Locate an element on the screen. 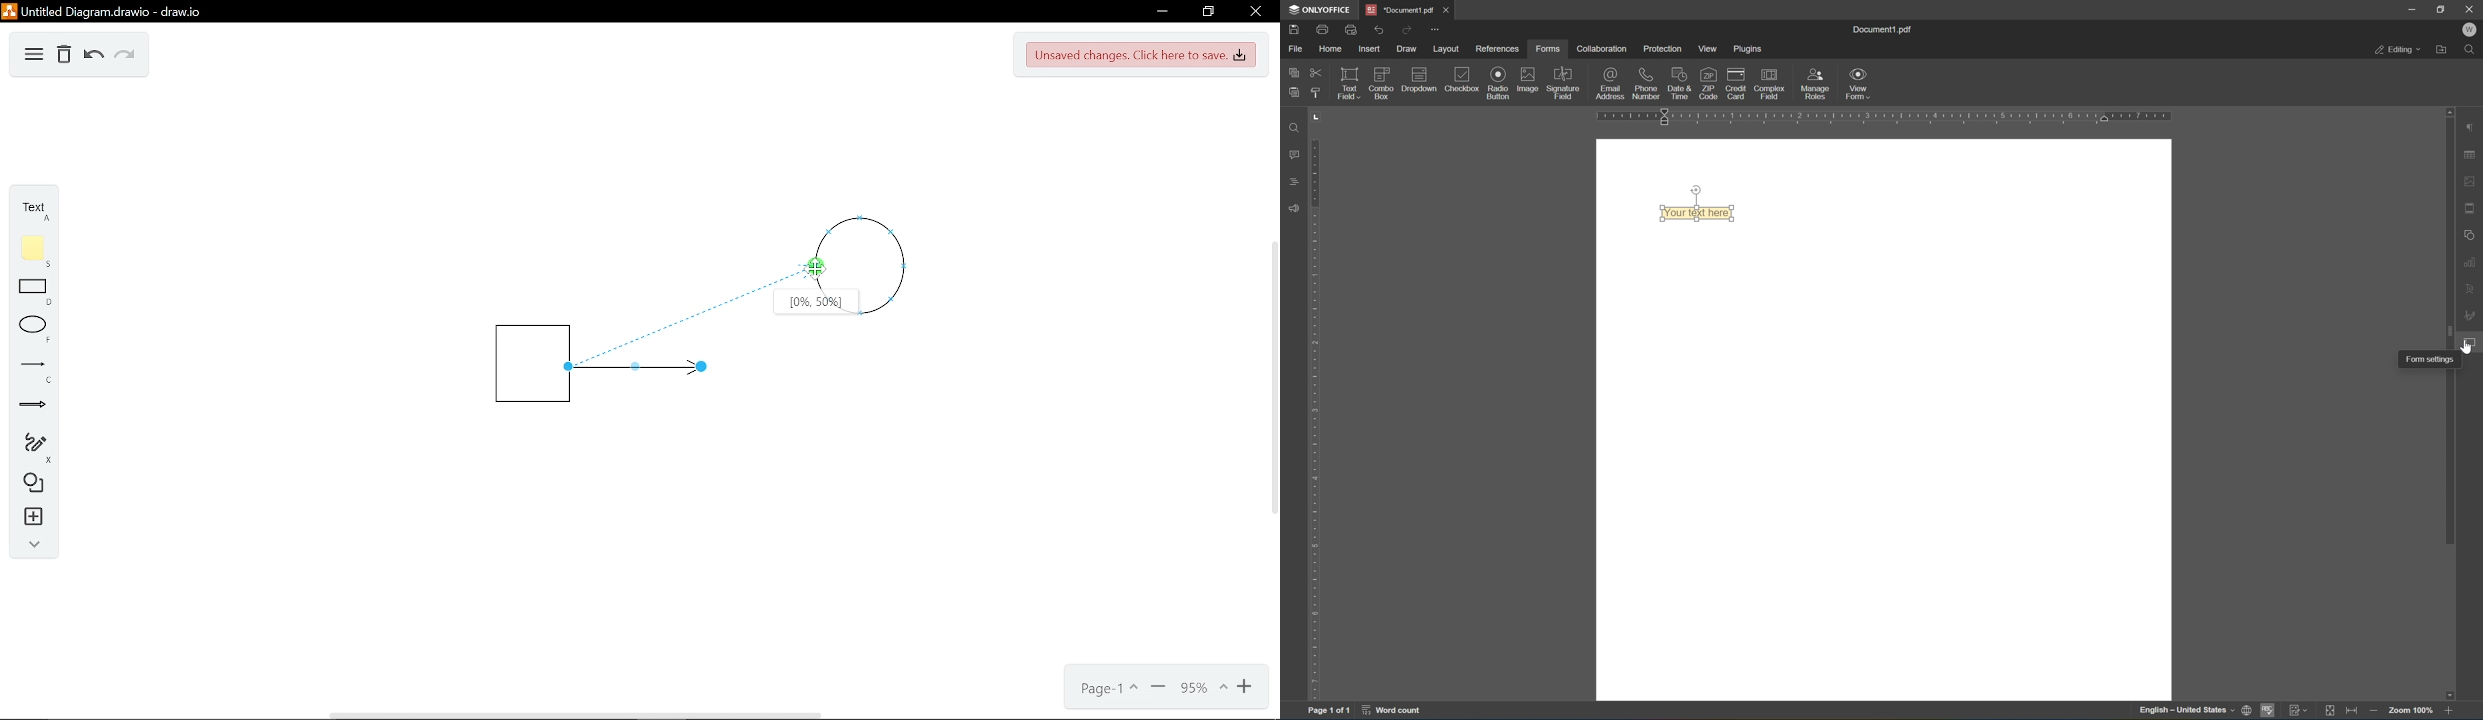 This screenshot has height=728, width=2492. Text is located at coordinates (26, 206).